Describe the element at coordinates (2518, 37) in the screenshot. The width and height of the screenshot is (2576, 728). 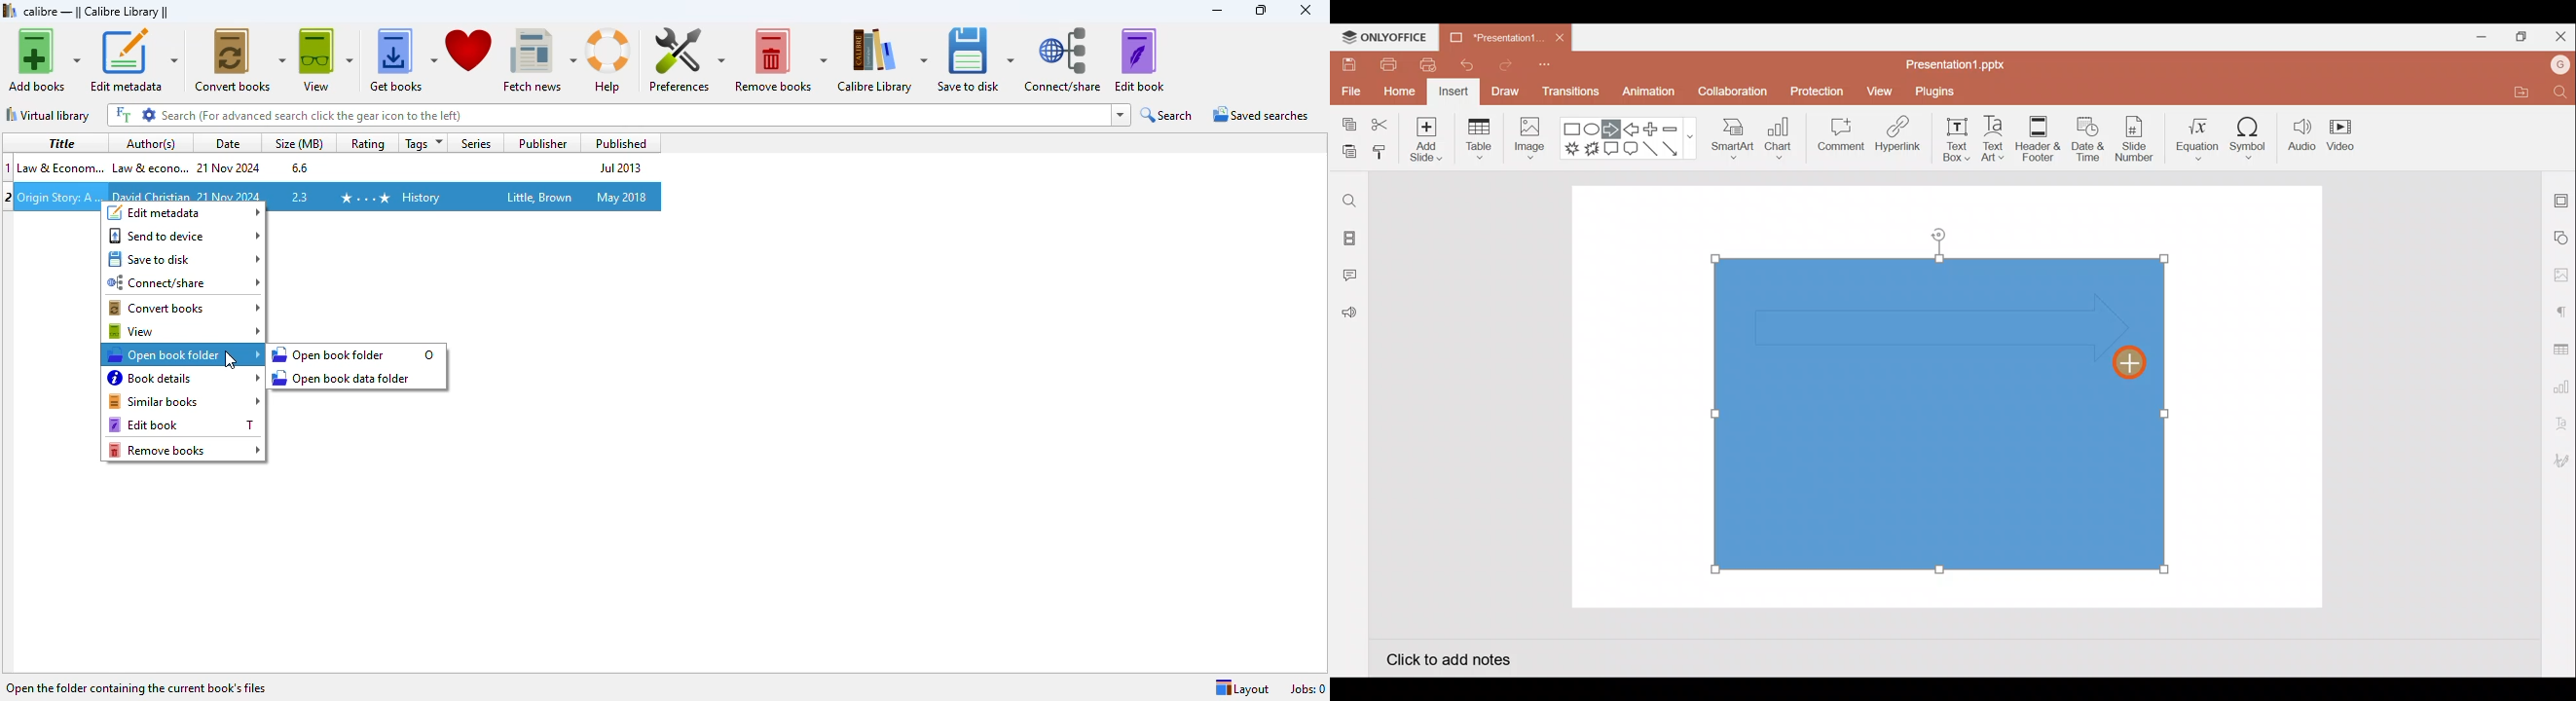
I see `Maximize` at that location.